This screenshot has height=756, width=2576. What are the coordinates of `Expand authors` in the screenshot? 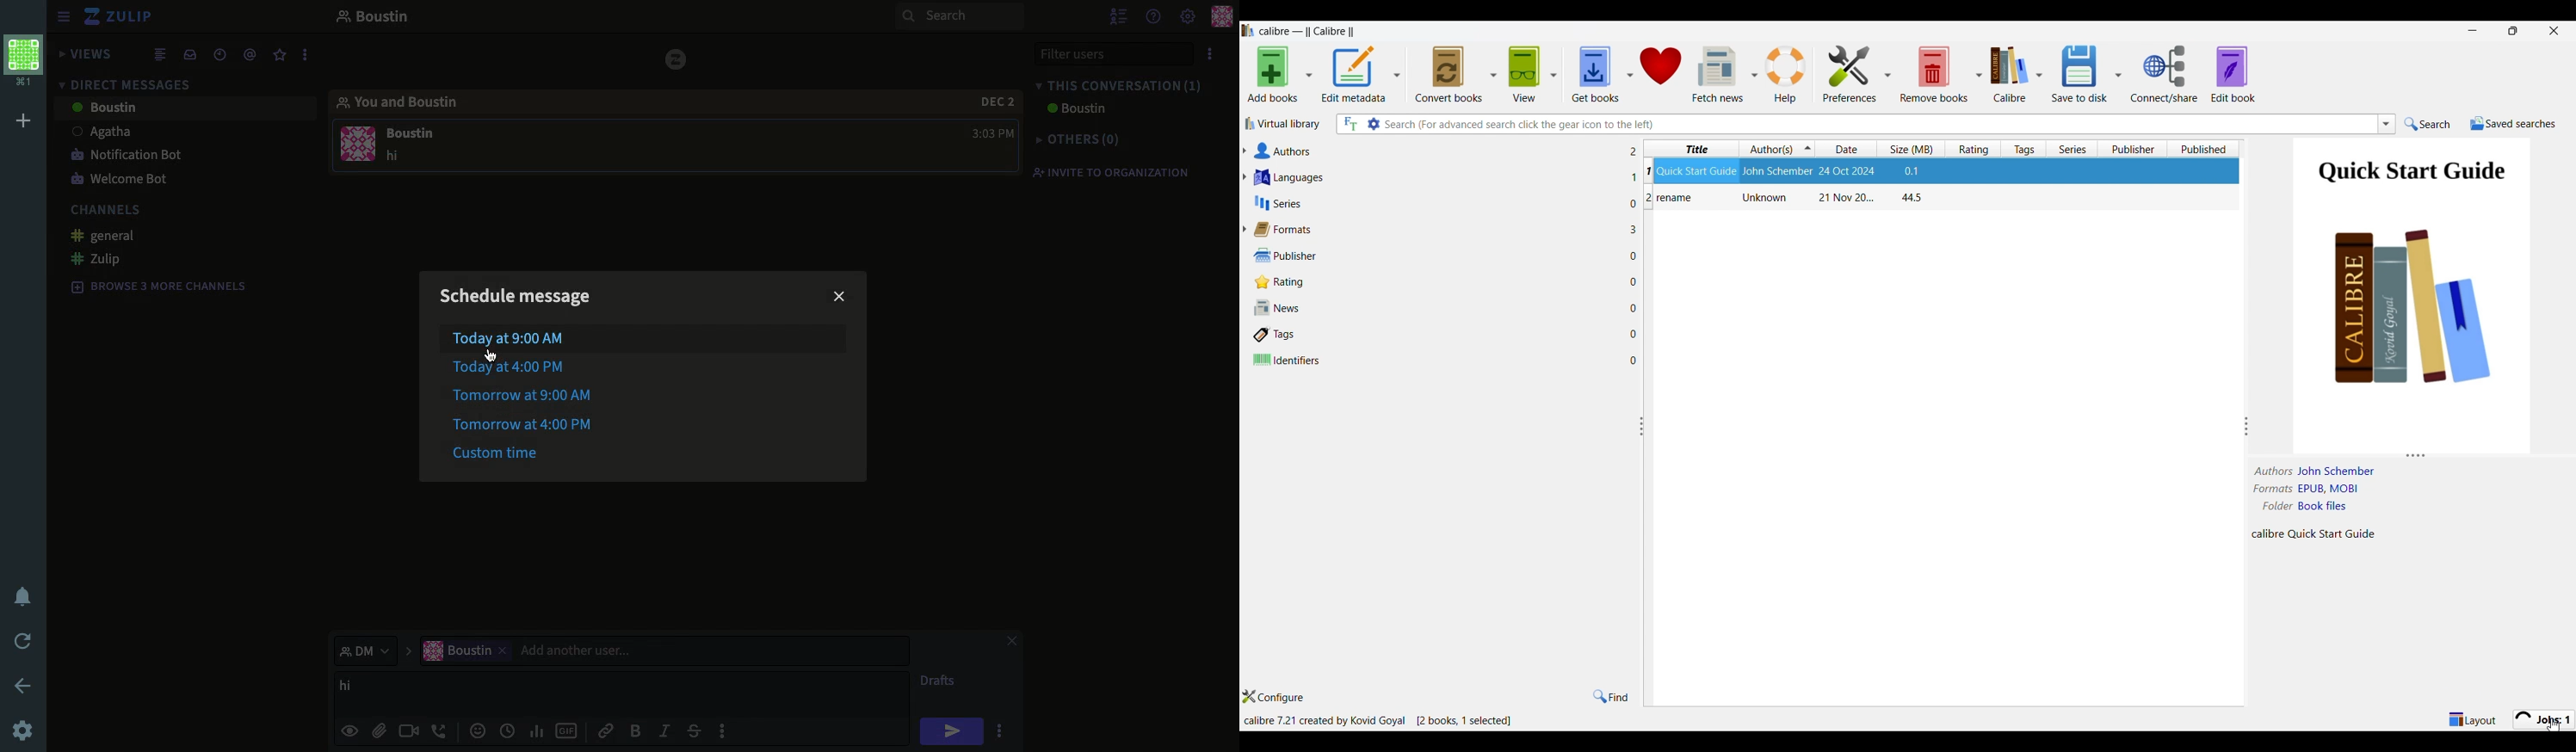 It's located at (1244, 150).